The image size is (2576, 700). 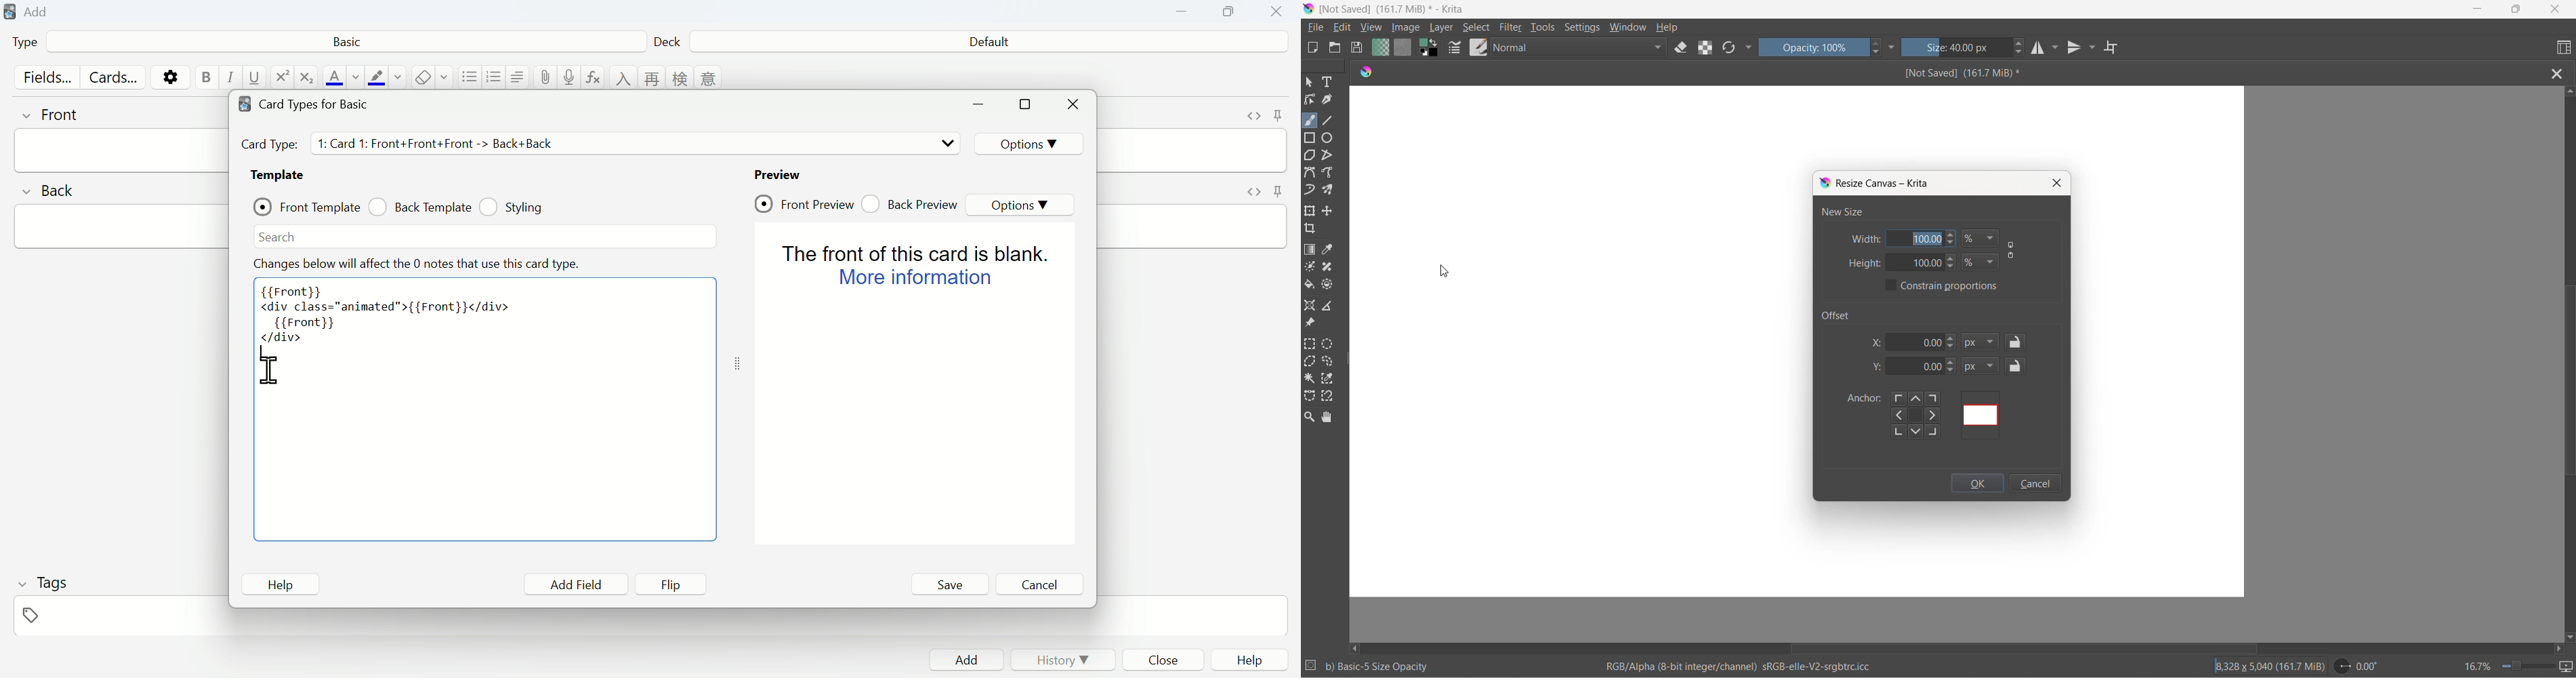 I want to click on record audio, so click(x=569, y=77).